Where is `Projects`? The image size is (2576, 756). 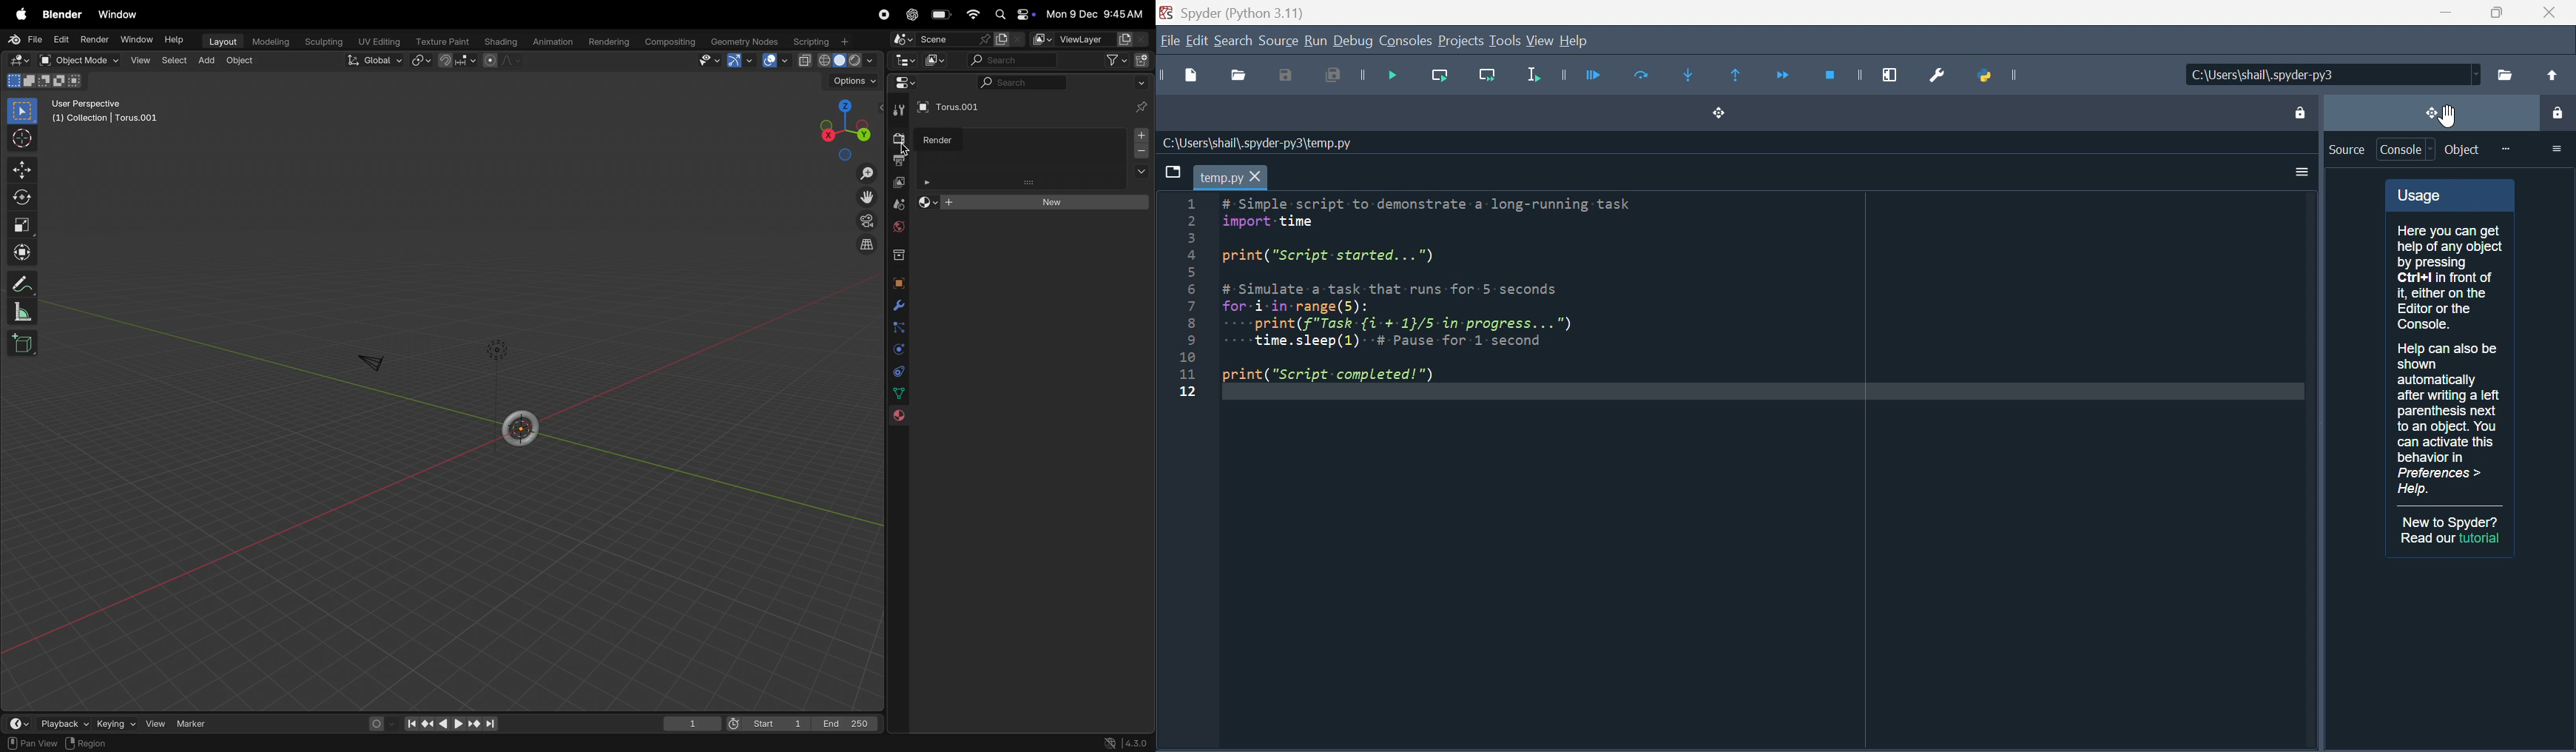
Projects is located at coordinates (1460, 41).